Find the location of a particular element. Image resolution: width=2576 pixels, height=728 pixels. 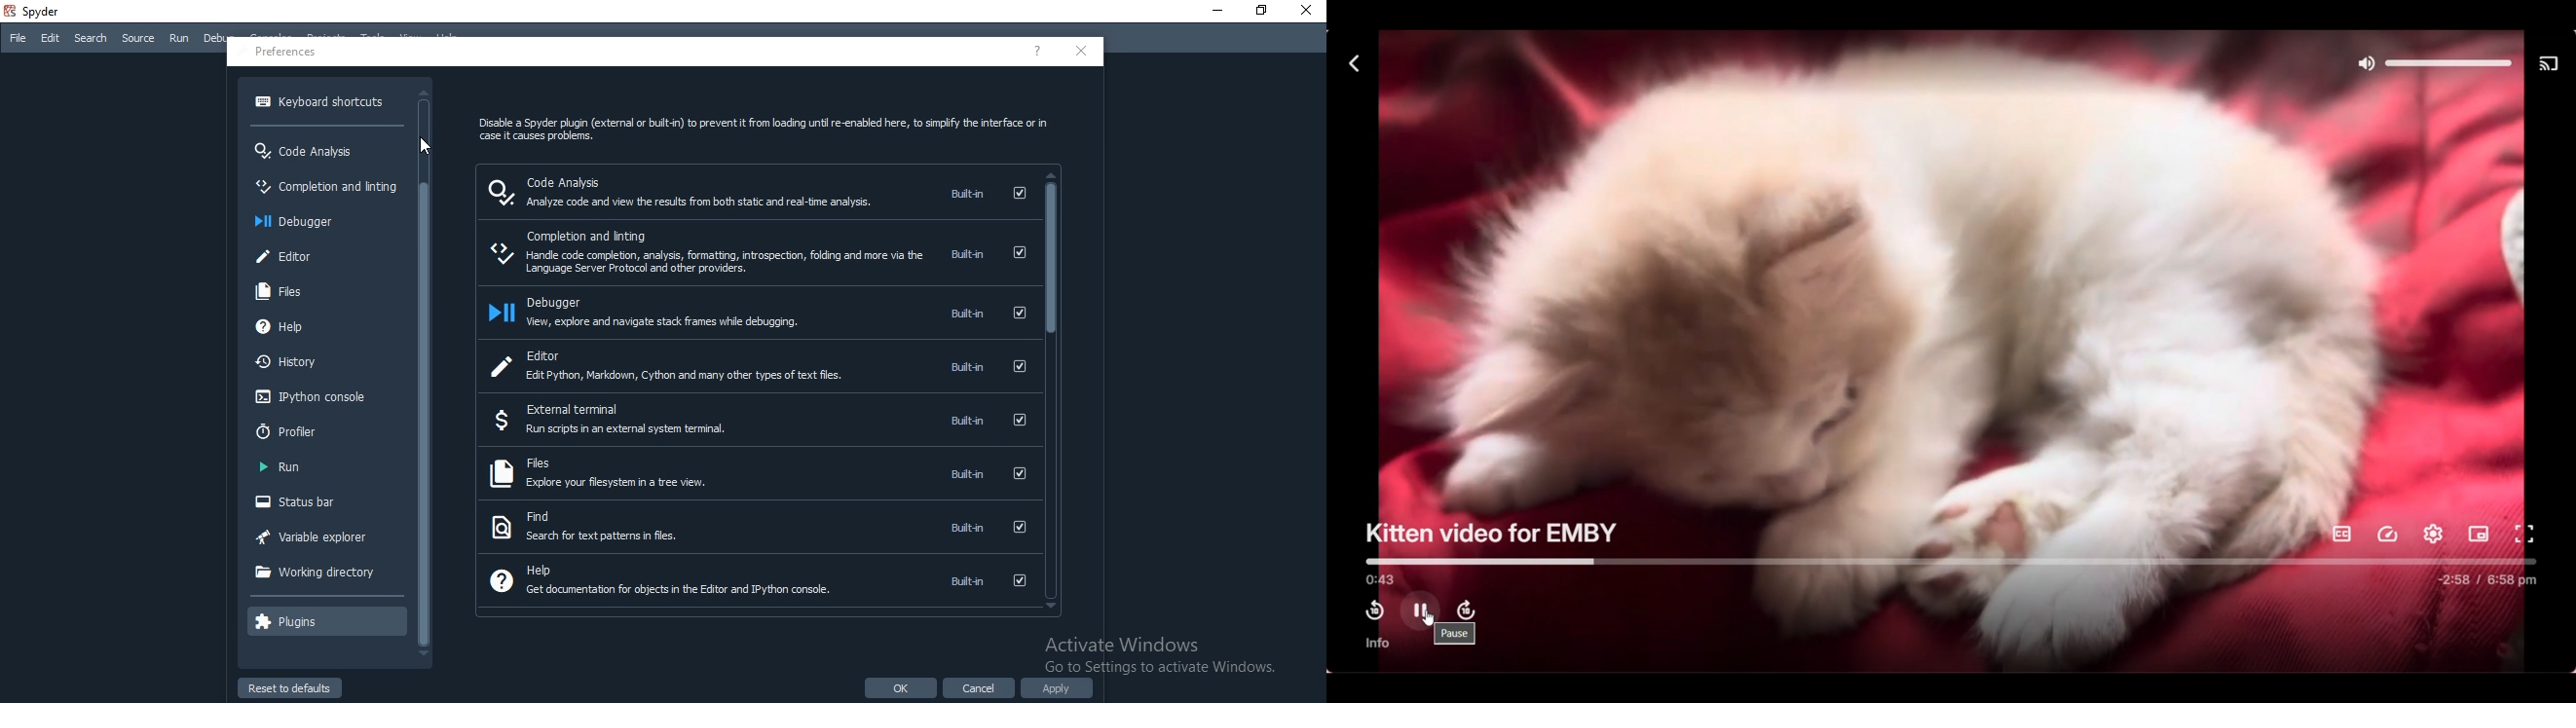

Play on another device is located at coordinates (2552, 65).